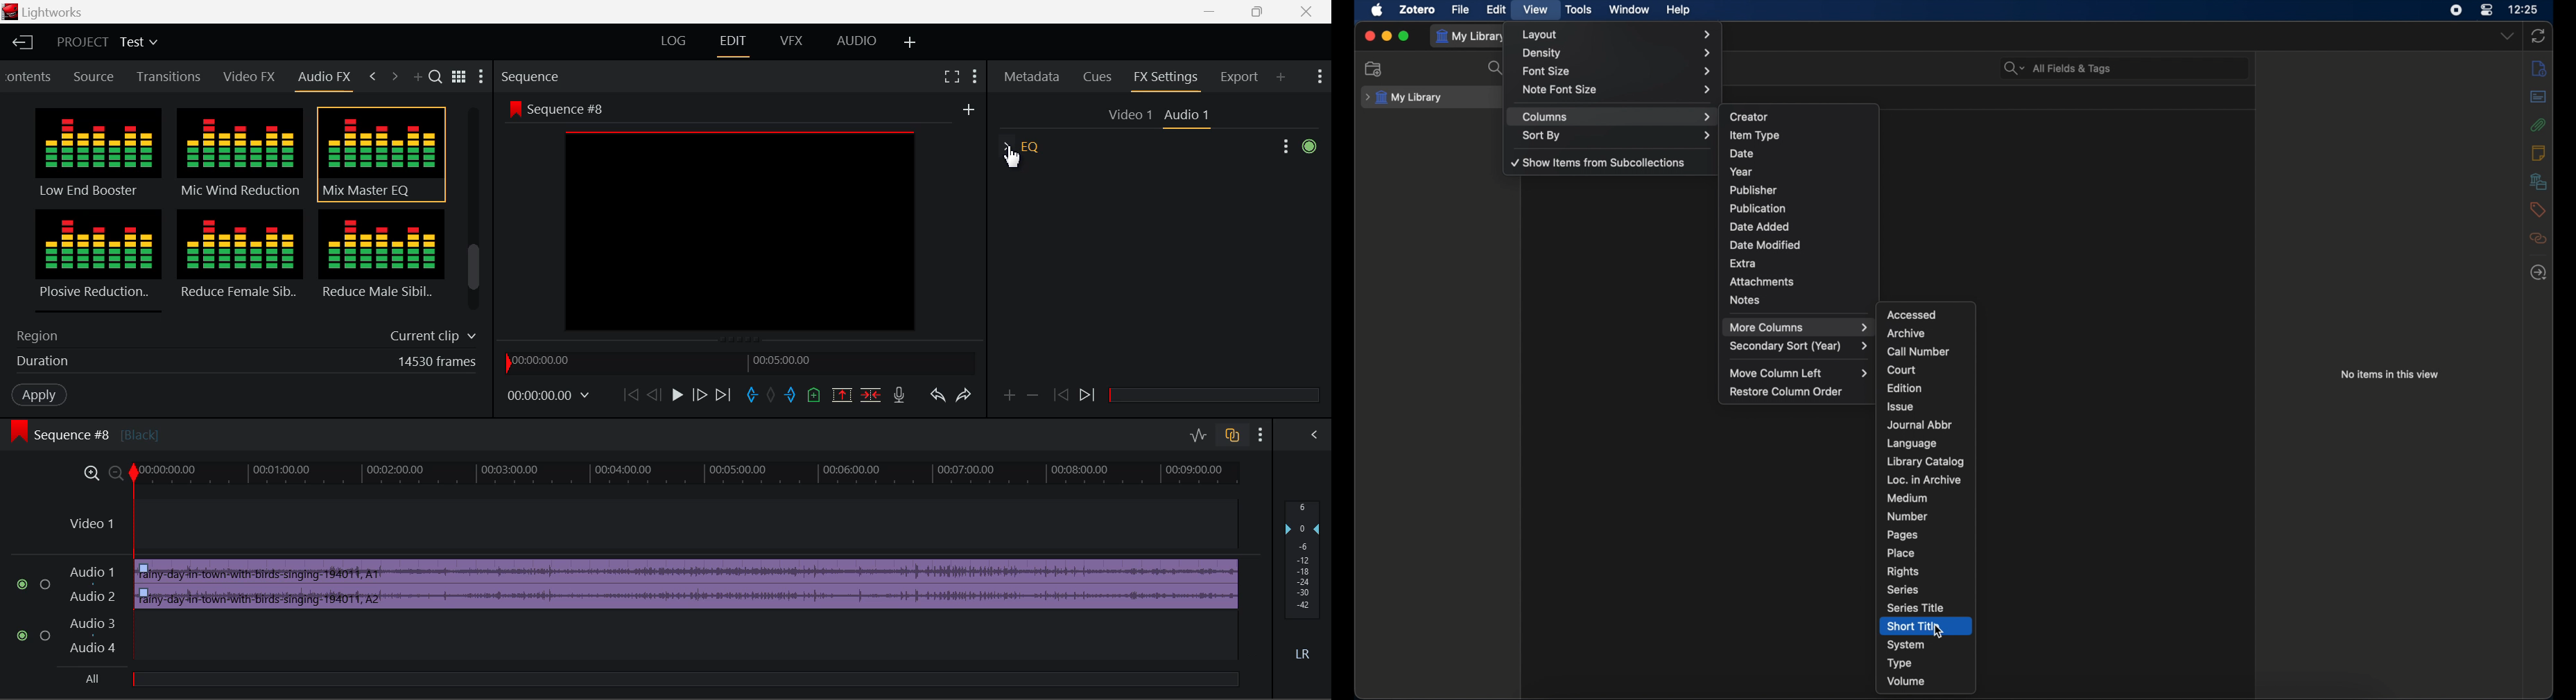 The height and width of the screenshot is (700, 2576). Describe the element at coordinates (1762, 282) in the screenshot. I see `attachments` at that location.